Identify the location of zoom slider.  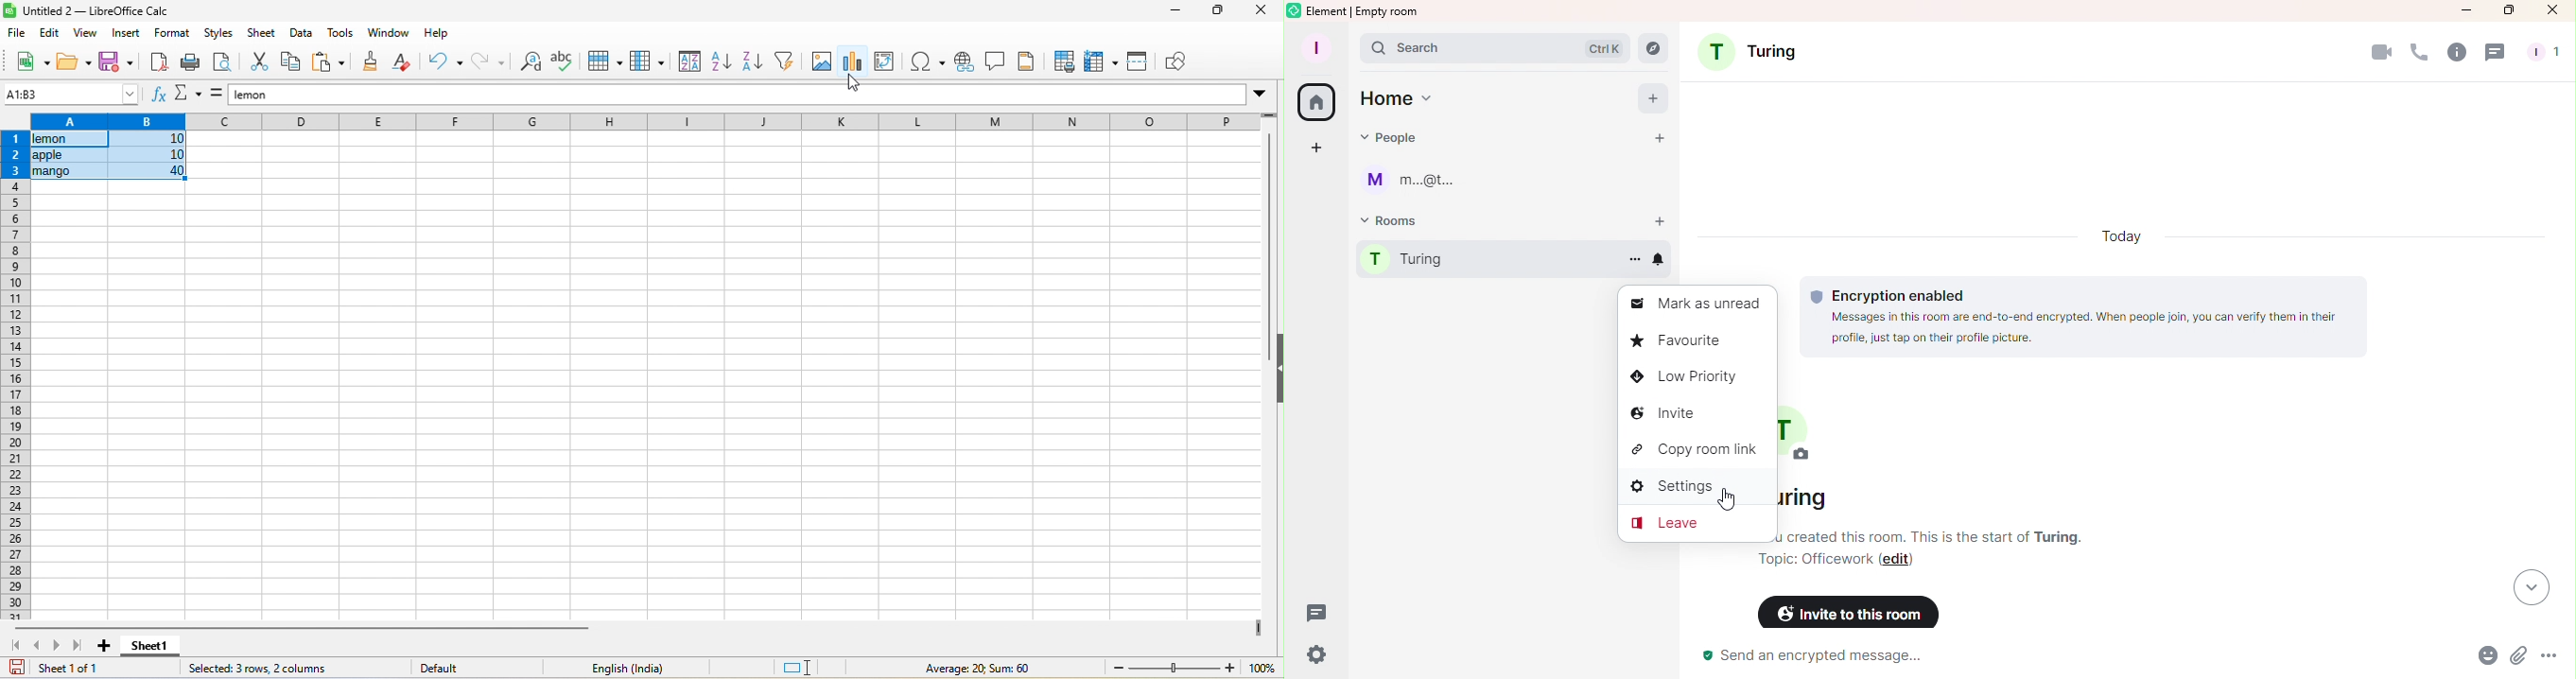
(1175, 667).